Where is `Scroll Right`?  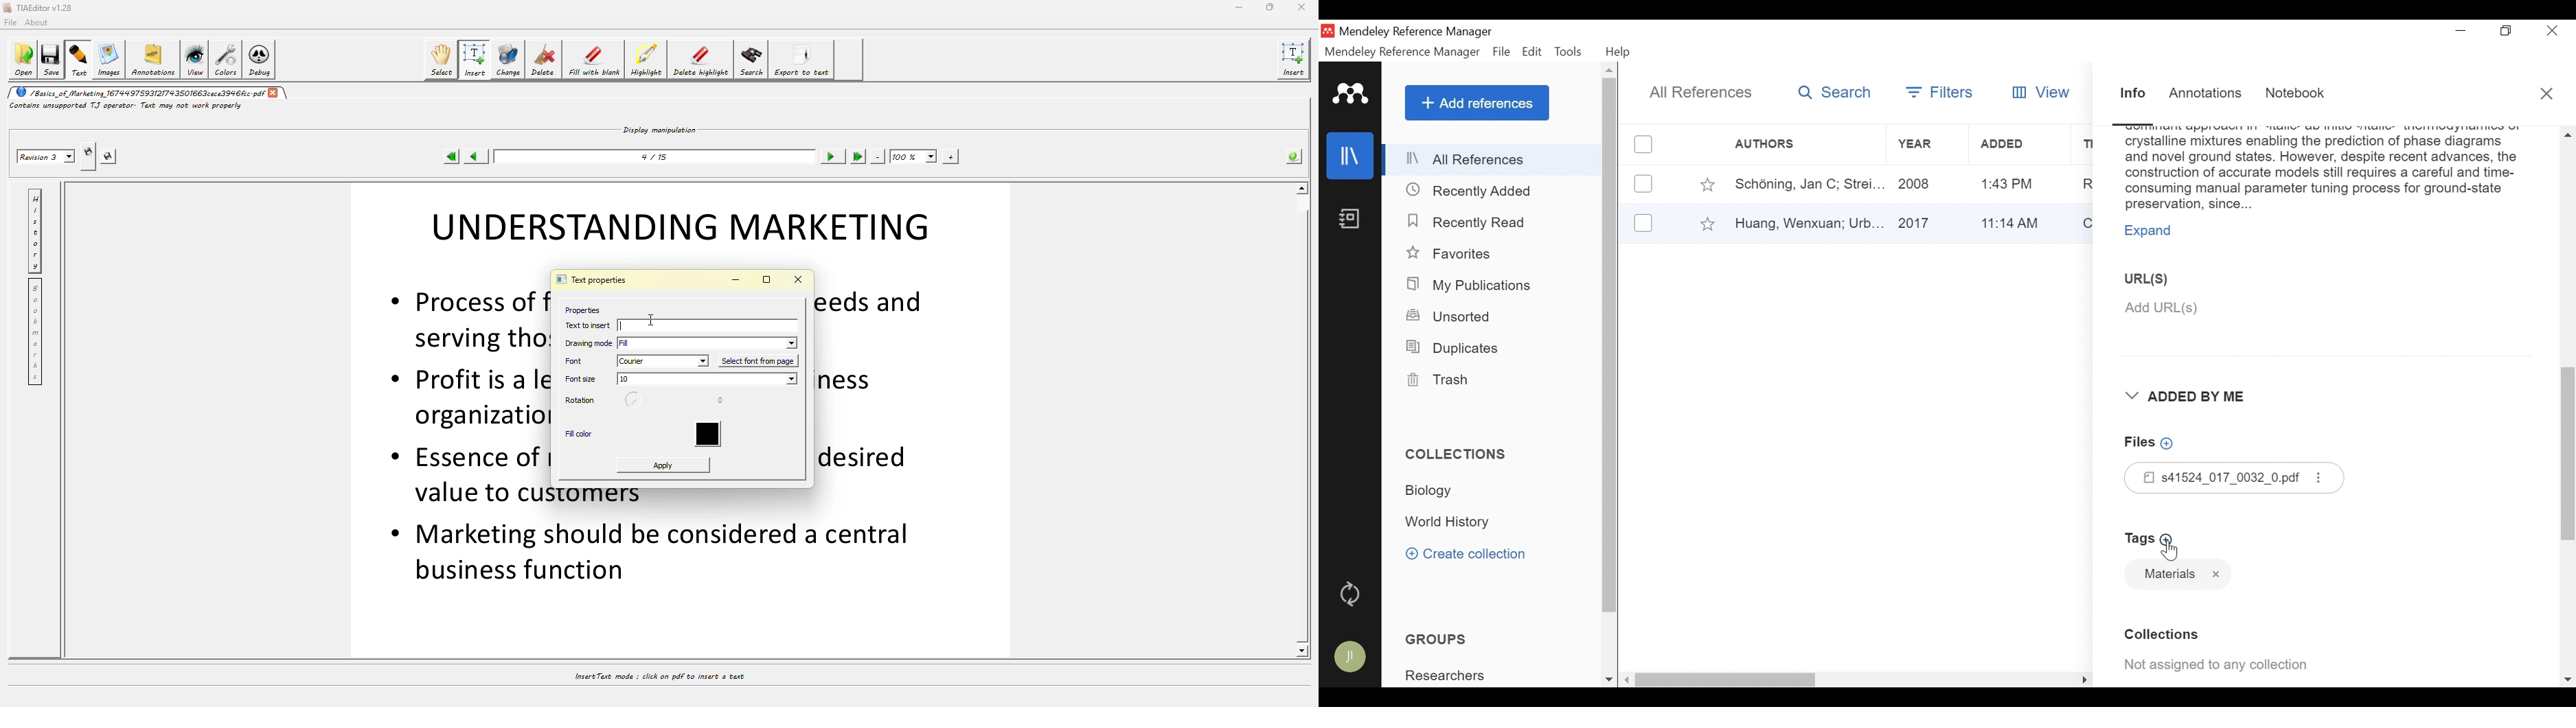 Scroll Right is located at coordinates (2085, 680).